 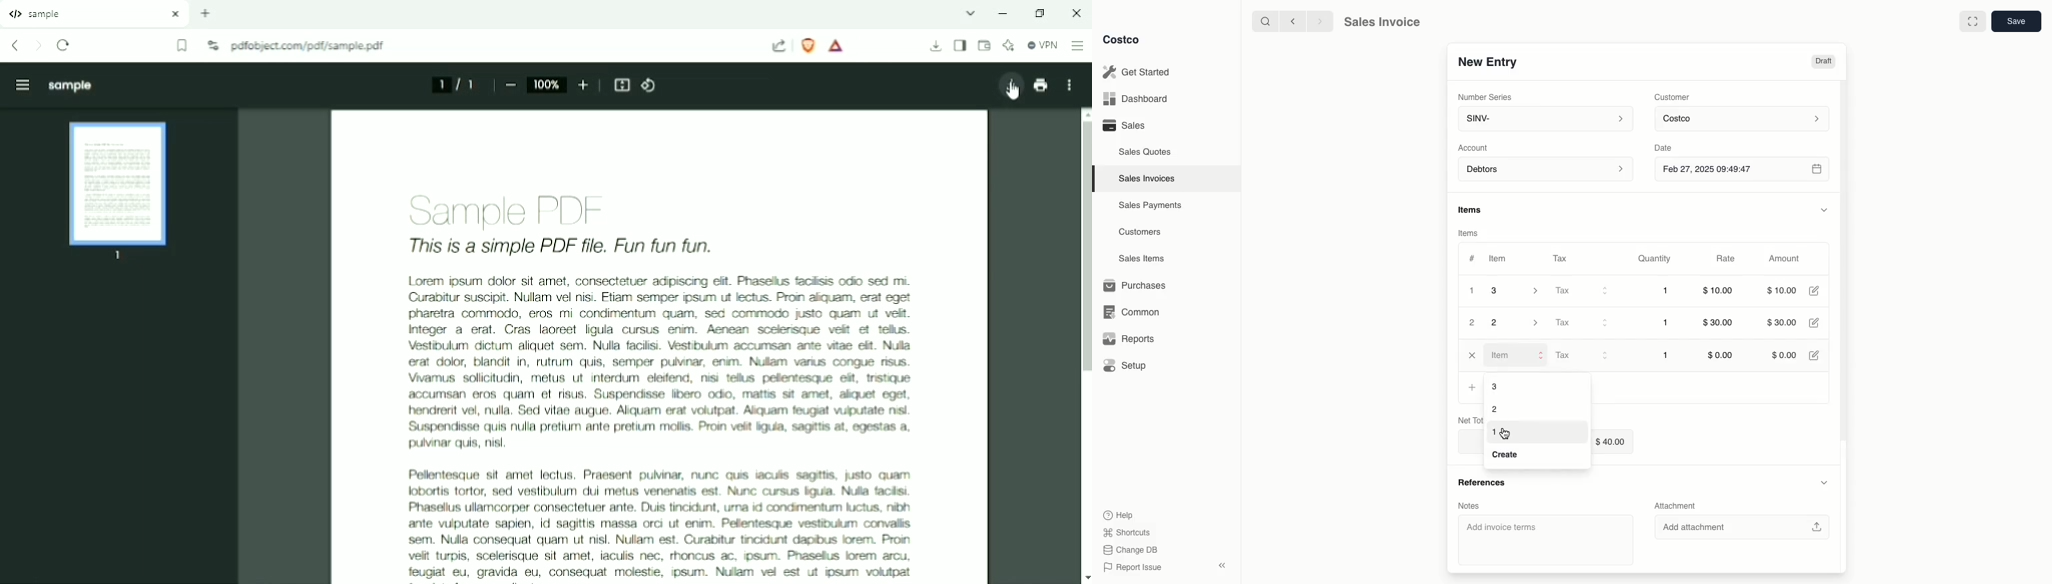 I want to click on Help, so click(x=1119, y=514).